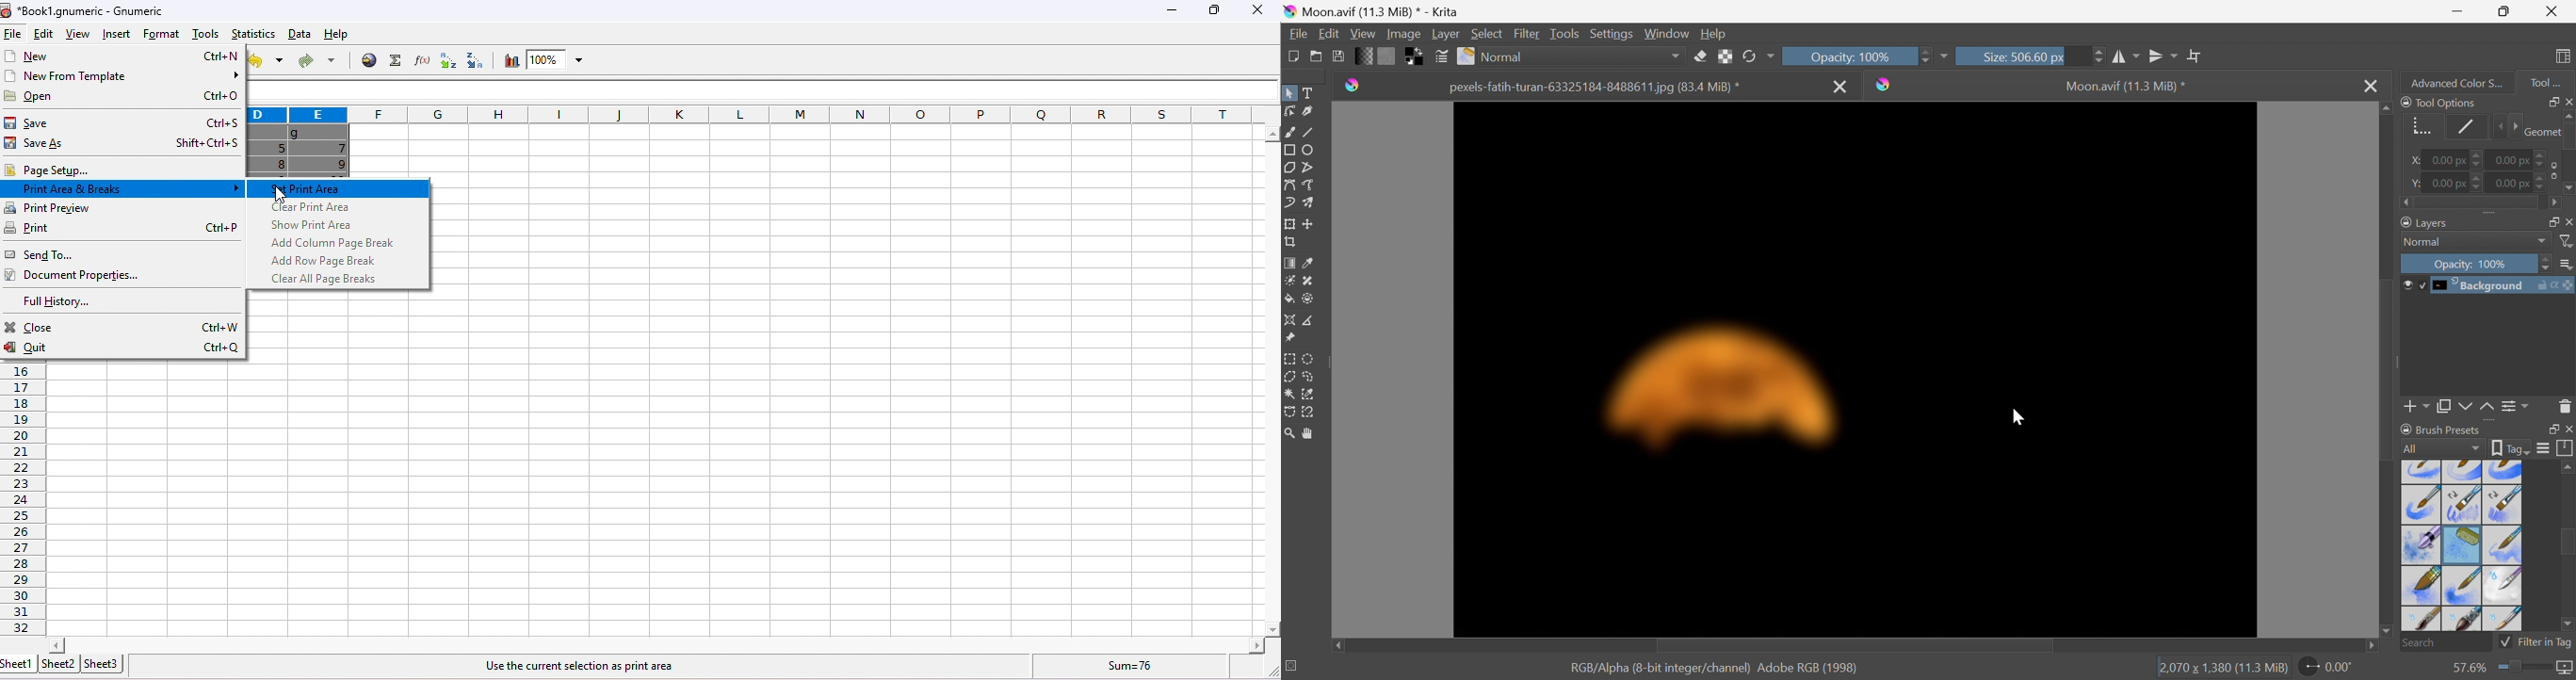 The width and height of the screenshot is (2576, 700). I want to click on close, so click(1256, 10).